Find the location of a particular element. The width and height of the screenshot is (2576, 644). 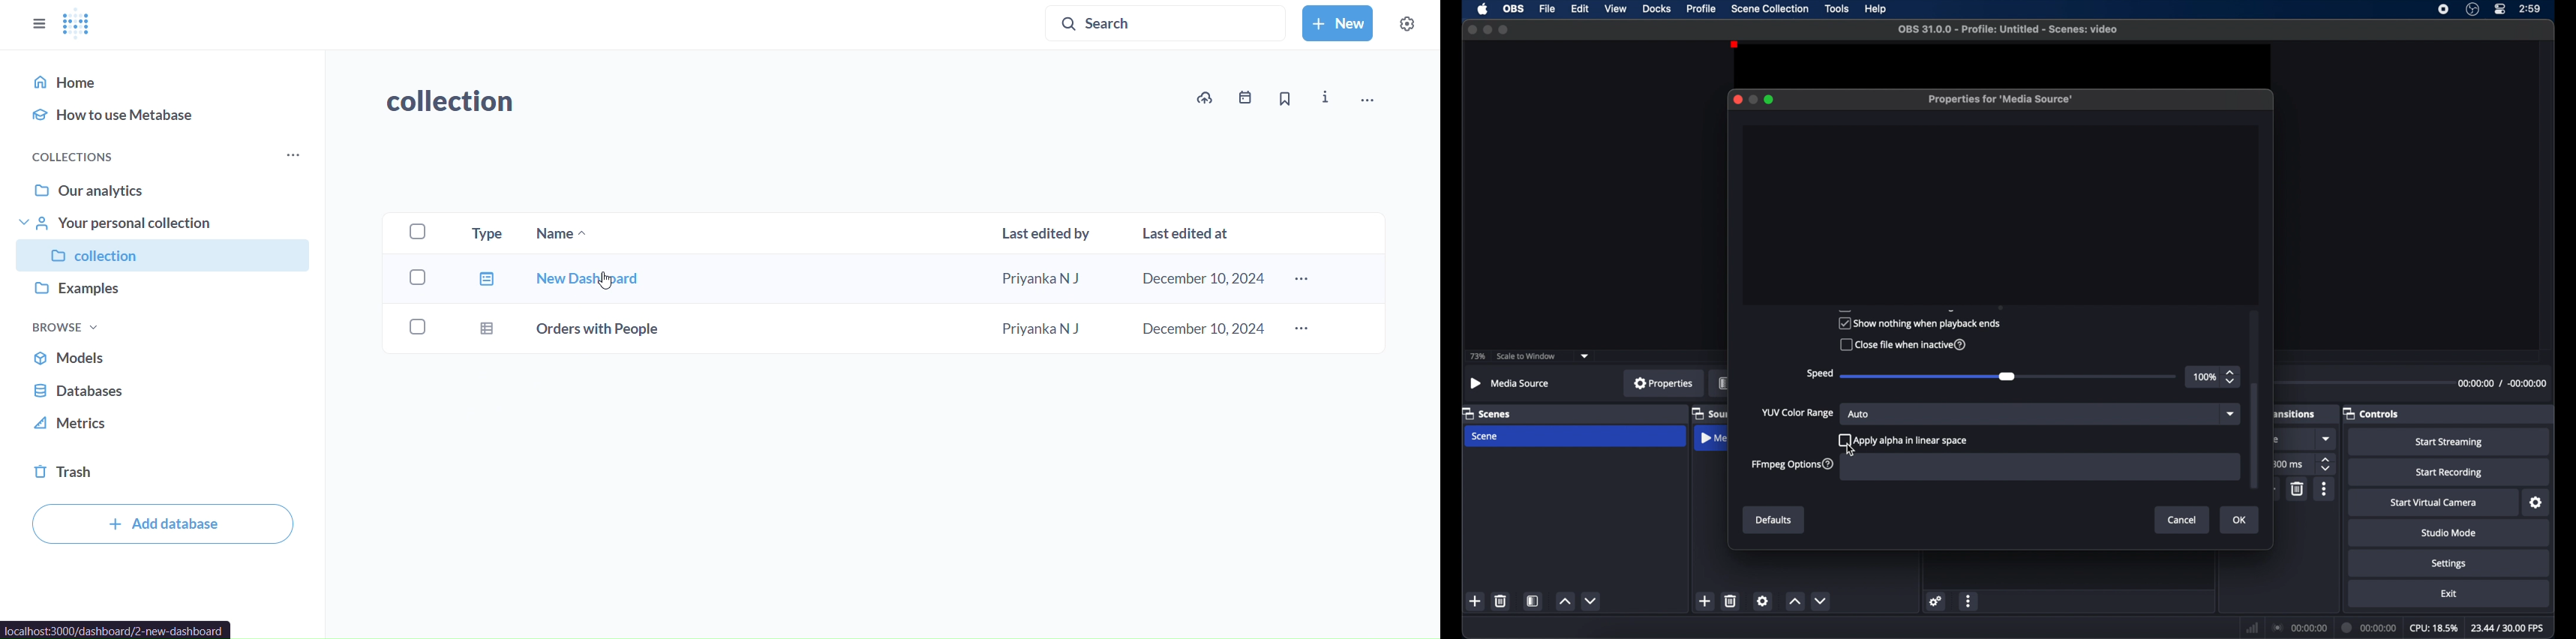

last edited by is located at coordinates (1049, 232).